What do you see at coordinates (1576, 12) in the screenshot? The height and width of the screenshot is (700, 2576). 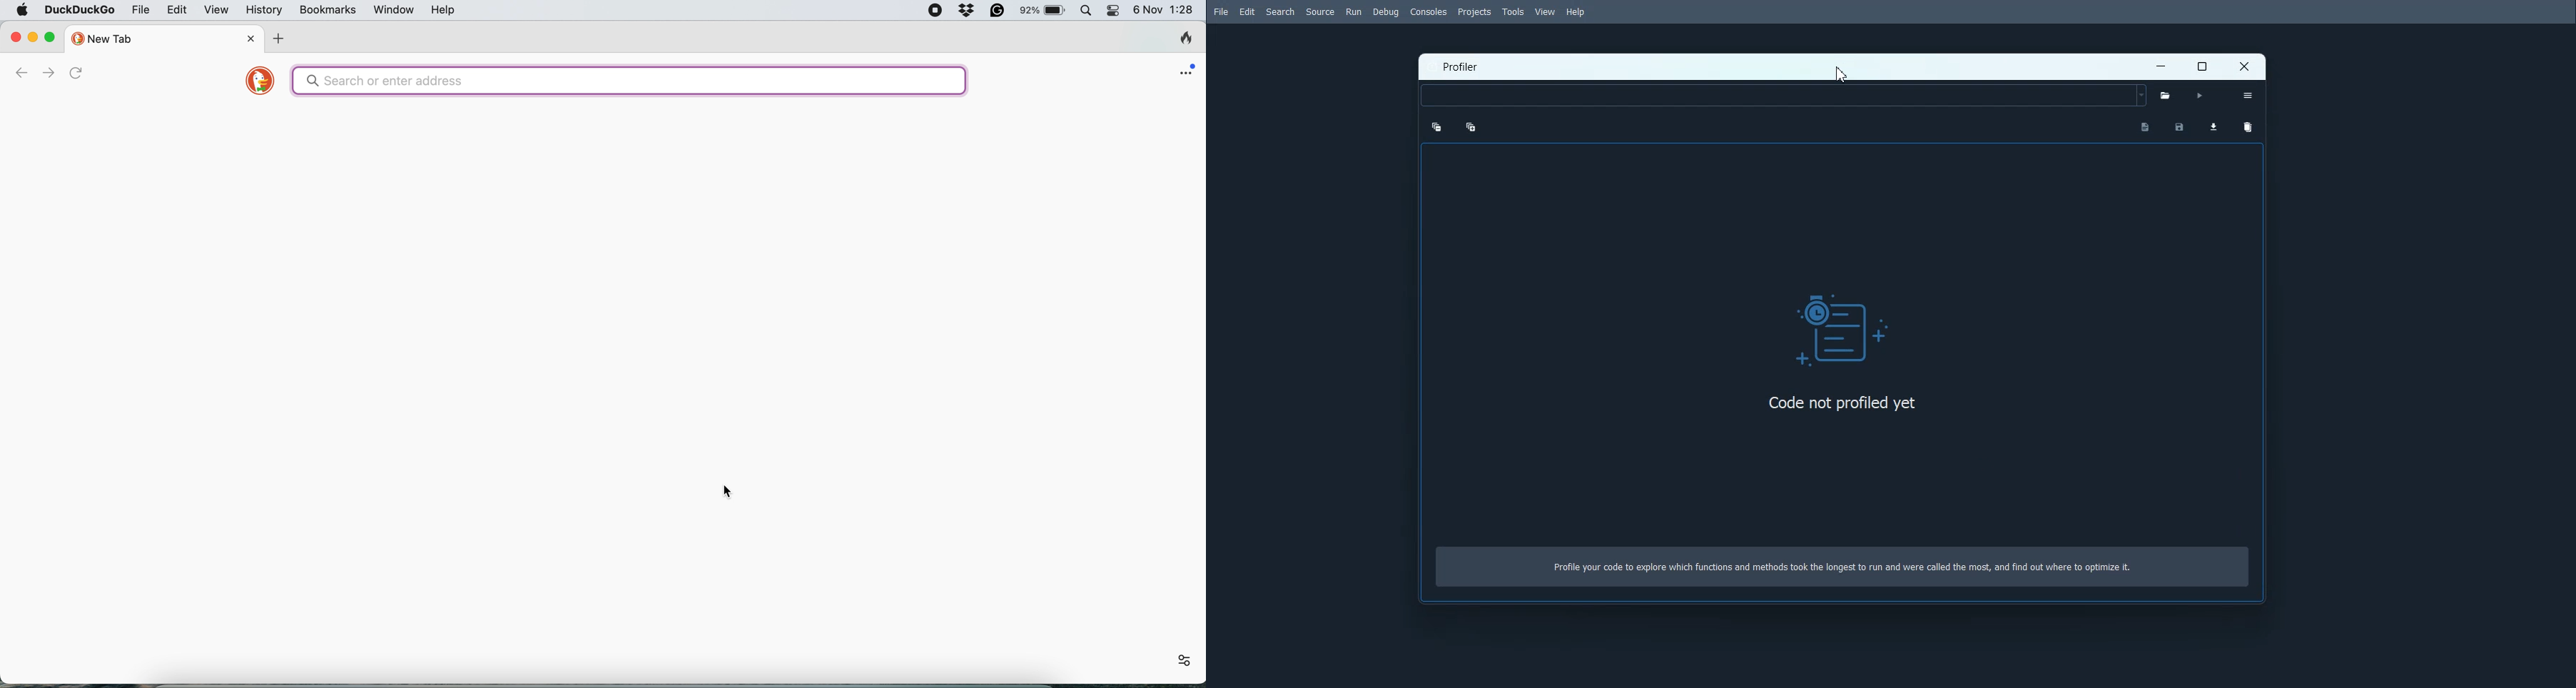 I see `Help` at bounding box center [1576, 12].